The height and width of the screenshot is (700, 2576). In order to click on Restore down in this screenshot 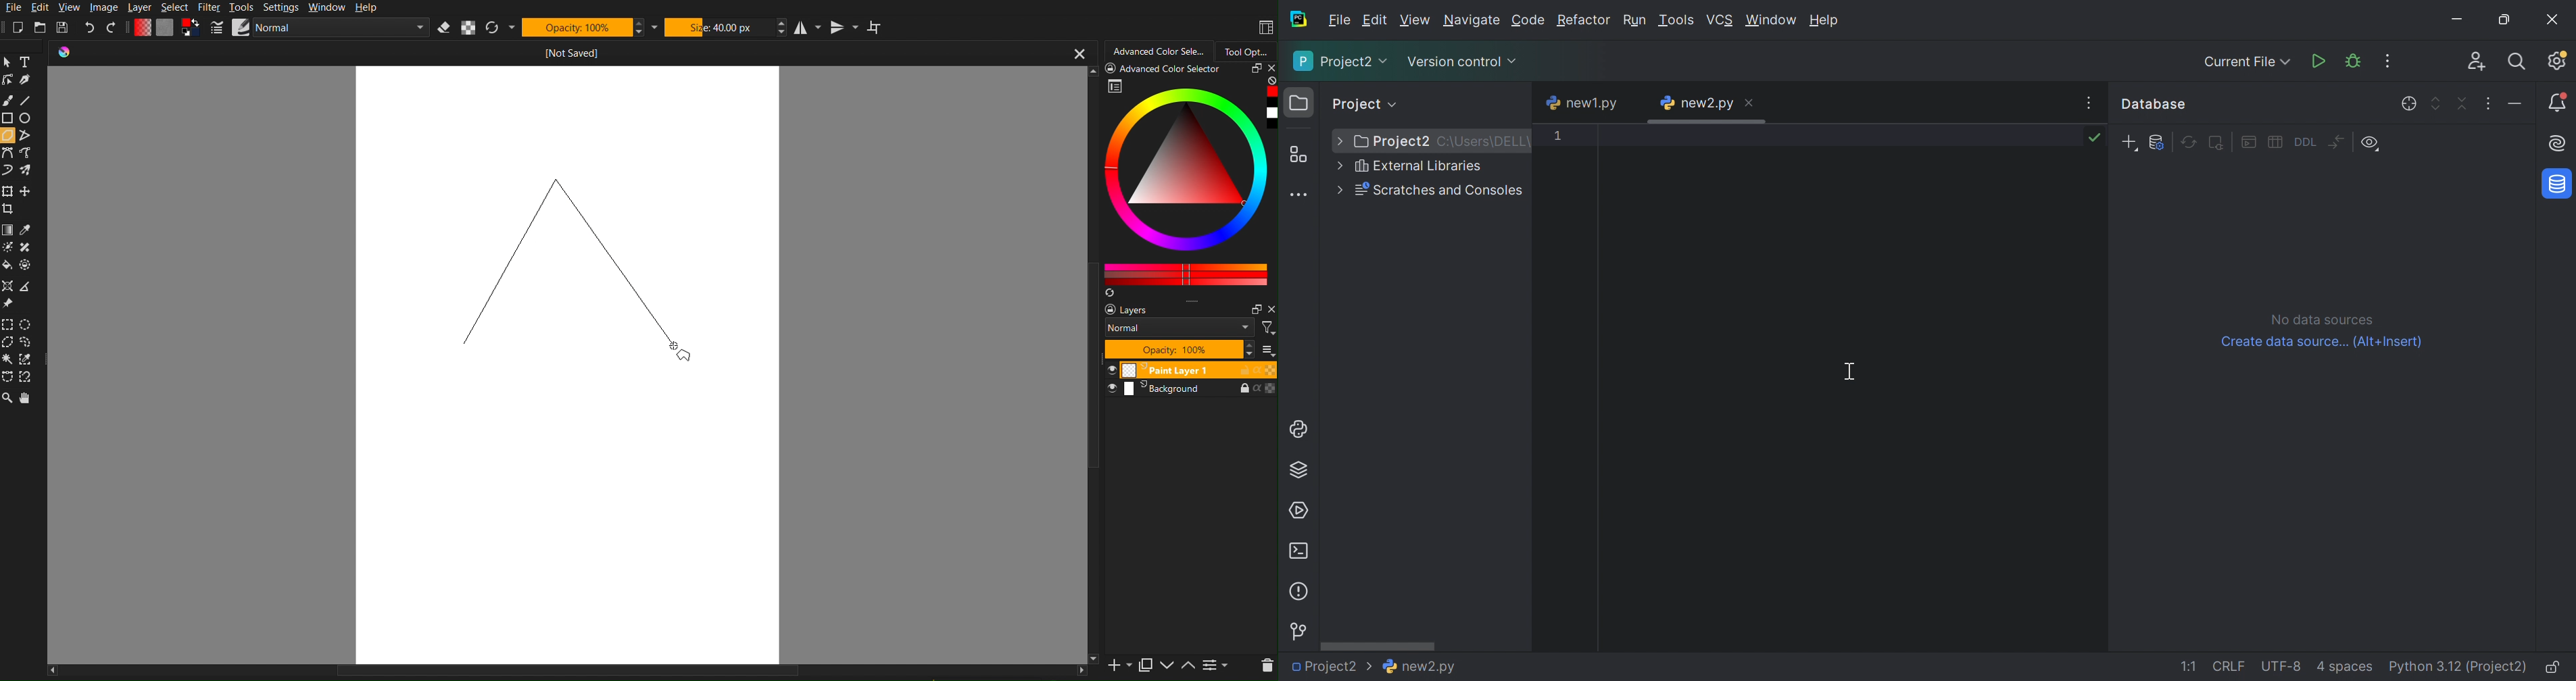, I will do `click(2506, 20)`.